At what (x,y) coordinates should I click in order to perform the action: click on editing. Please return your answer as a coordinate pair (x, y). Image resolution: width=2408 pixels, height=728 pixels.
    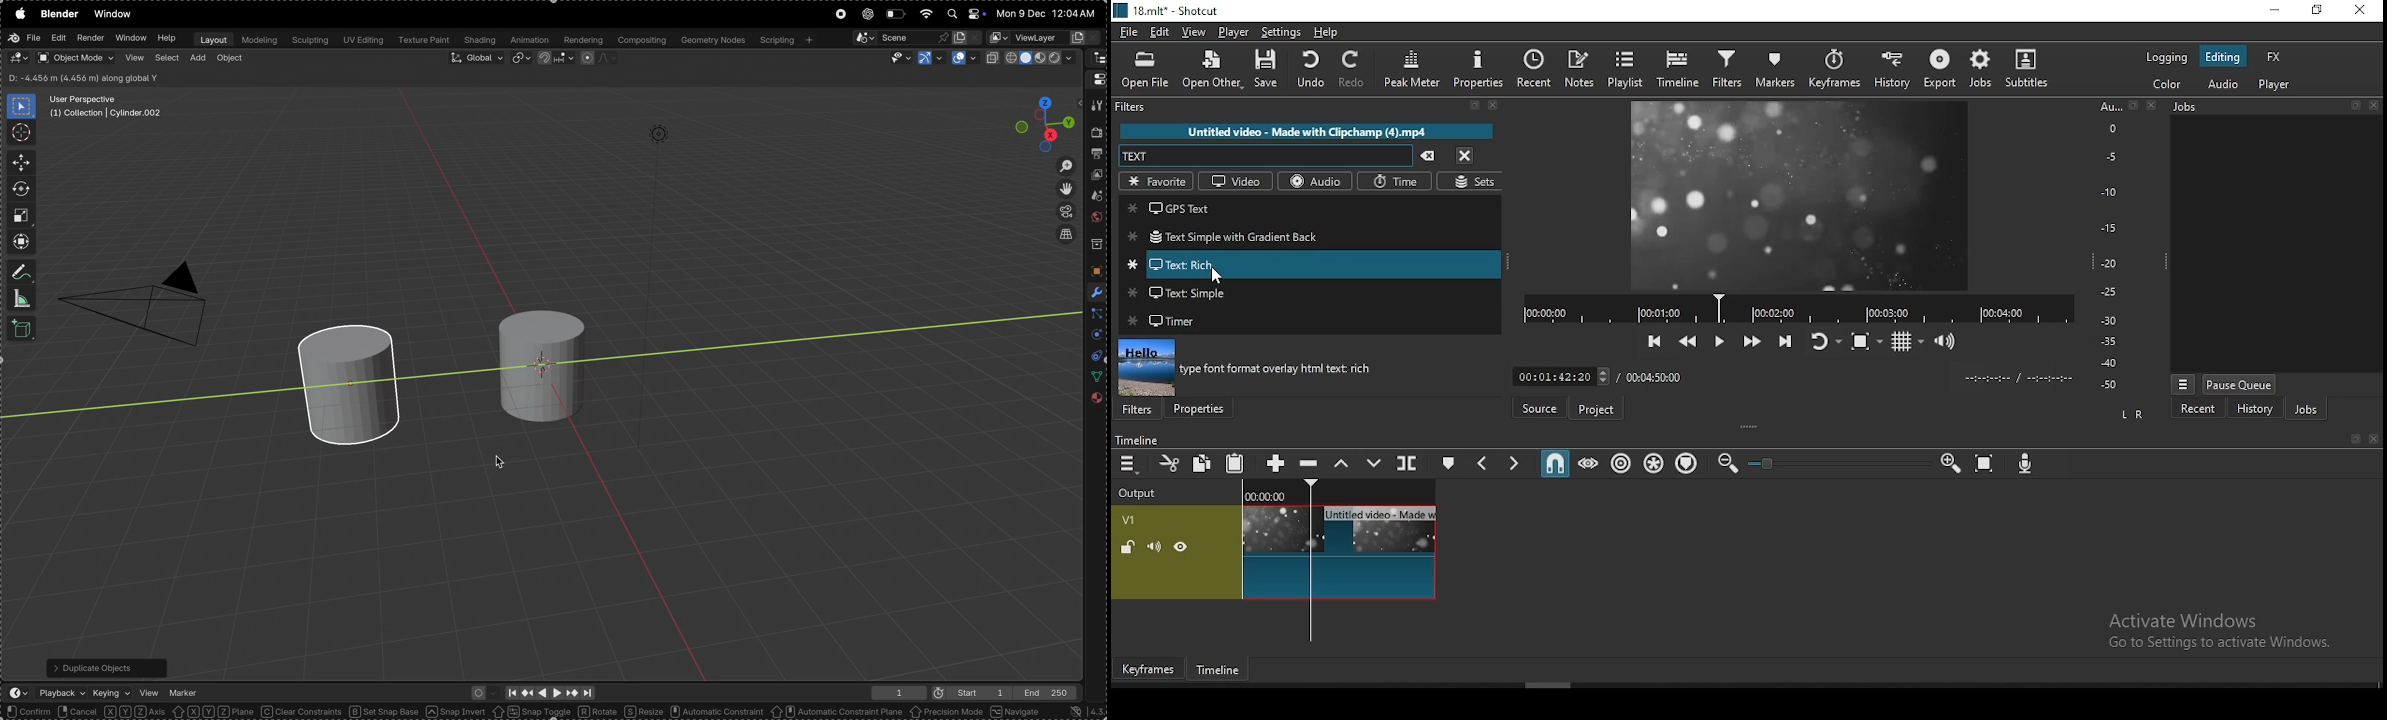
    Looking at the image, I should click on (2224, 56).